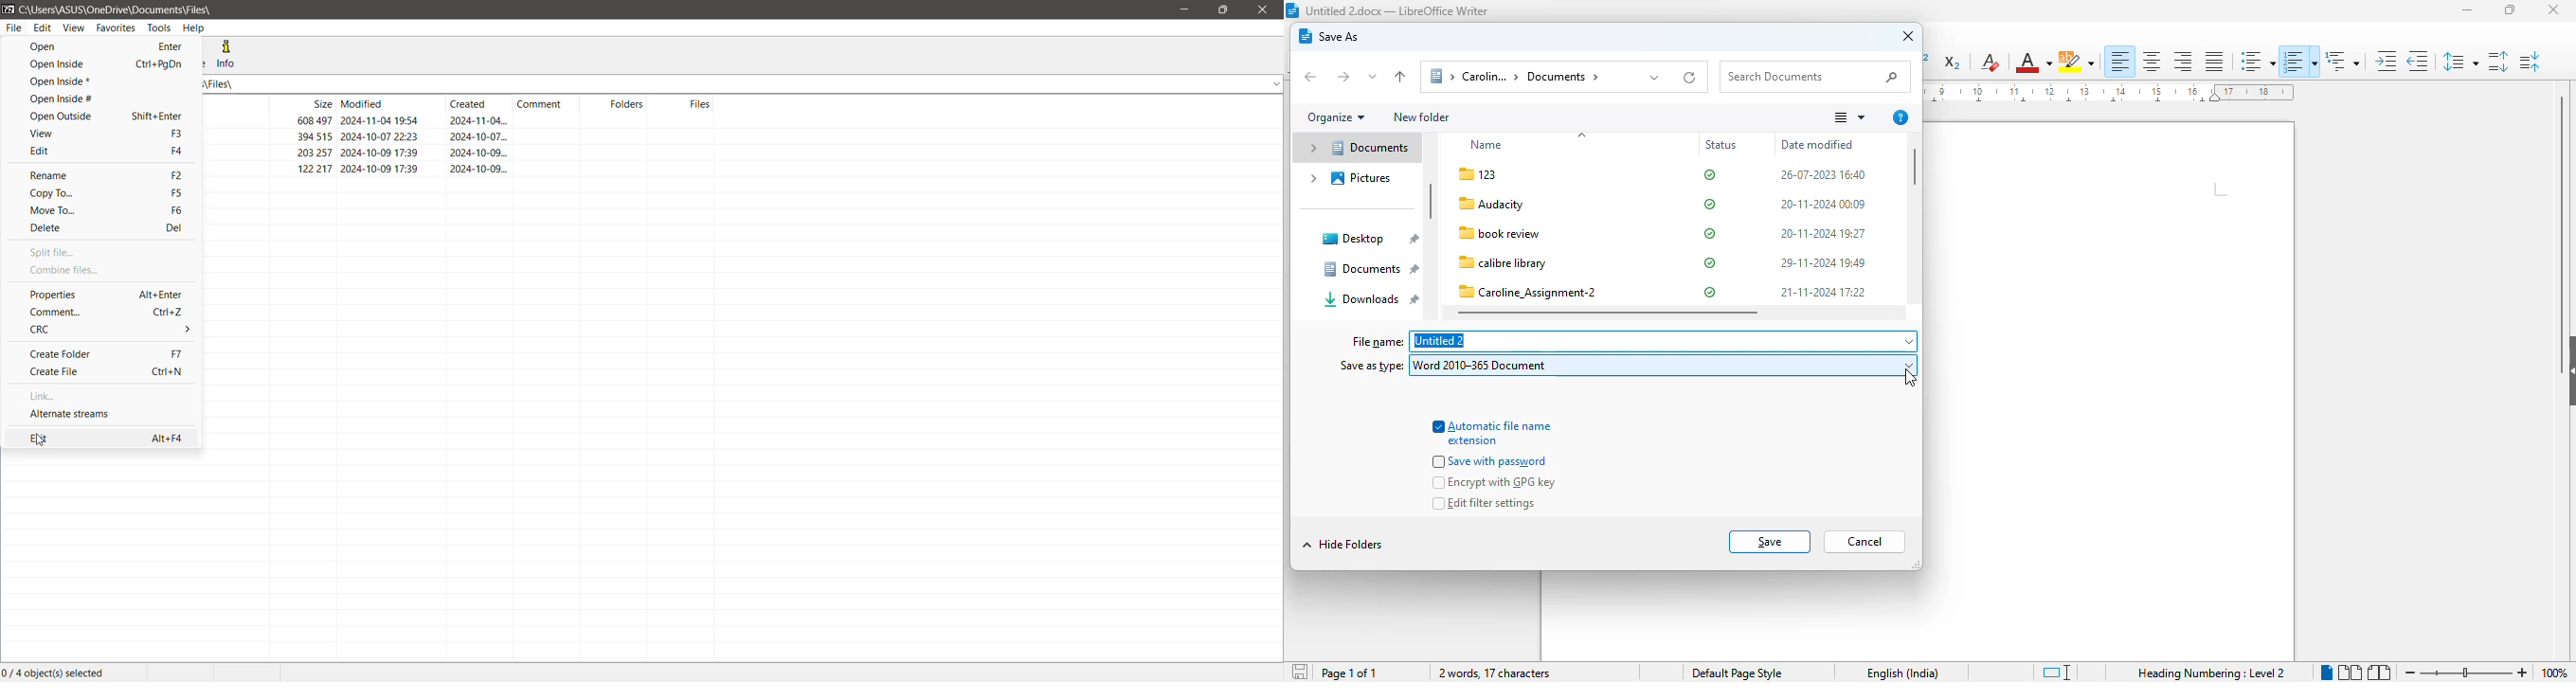 This screenshot has width=2576, height=700. Describe the element at coordinates (1370, 365) in the screenshot. I see `save as type` at that location.